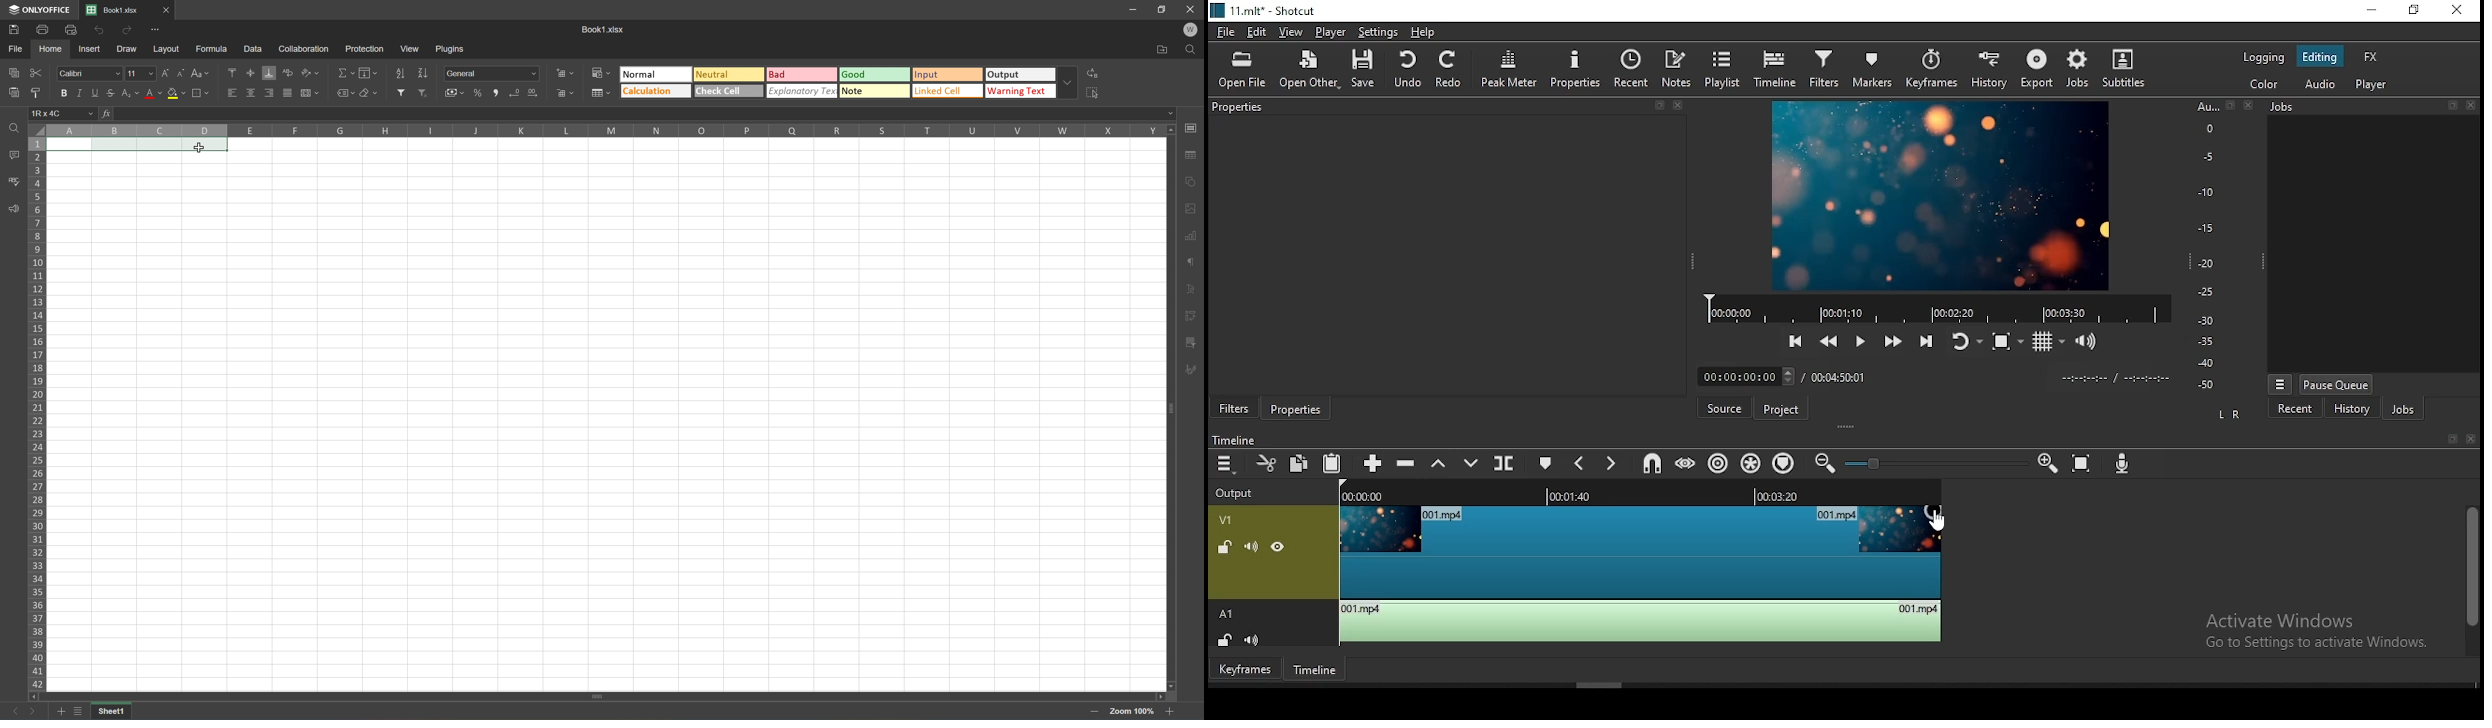  I want to click on Filter, so click(400, 93).